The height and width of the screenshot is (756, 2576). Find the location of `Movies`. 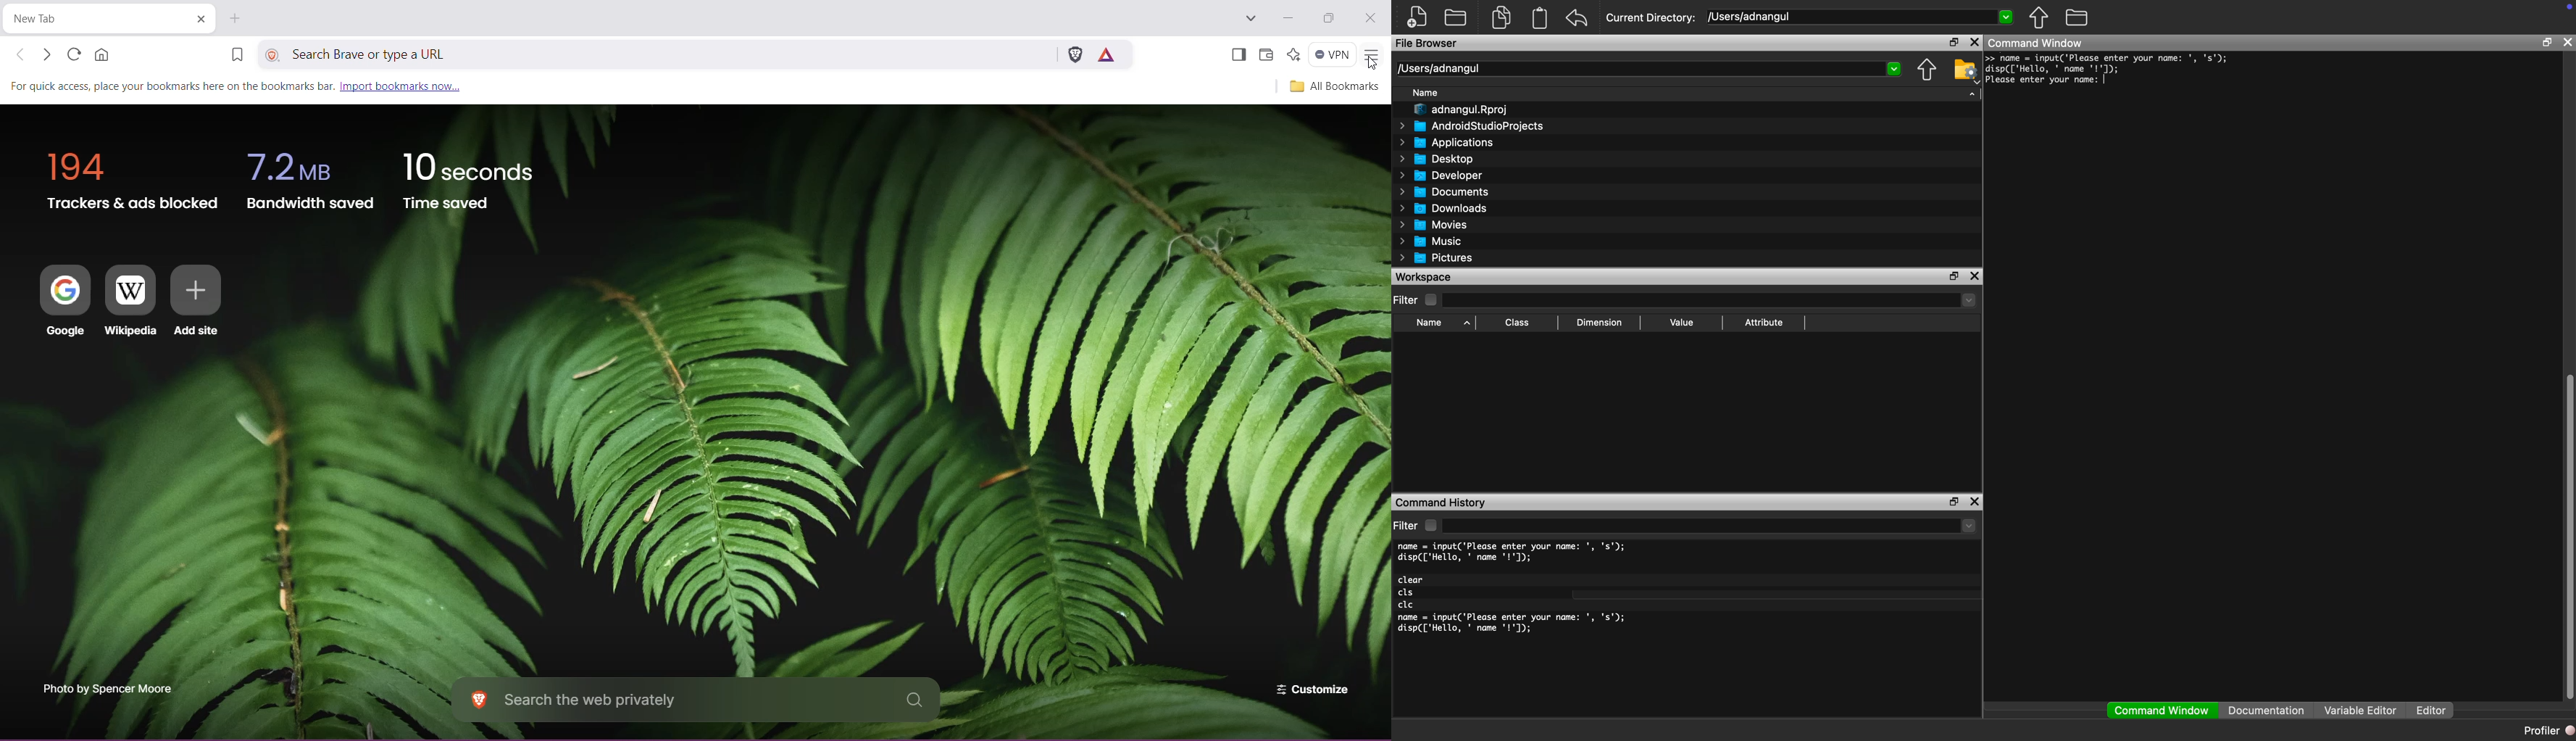

Movies is located at coordinates (1431, 225).